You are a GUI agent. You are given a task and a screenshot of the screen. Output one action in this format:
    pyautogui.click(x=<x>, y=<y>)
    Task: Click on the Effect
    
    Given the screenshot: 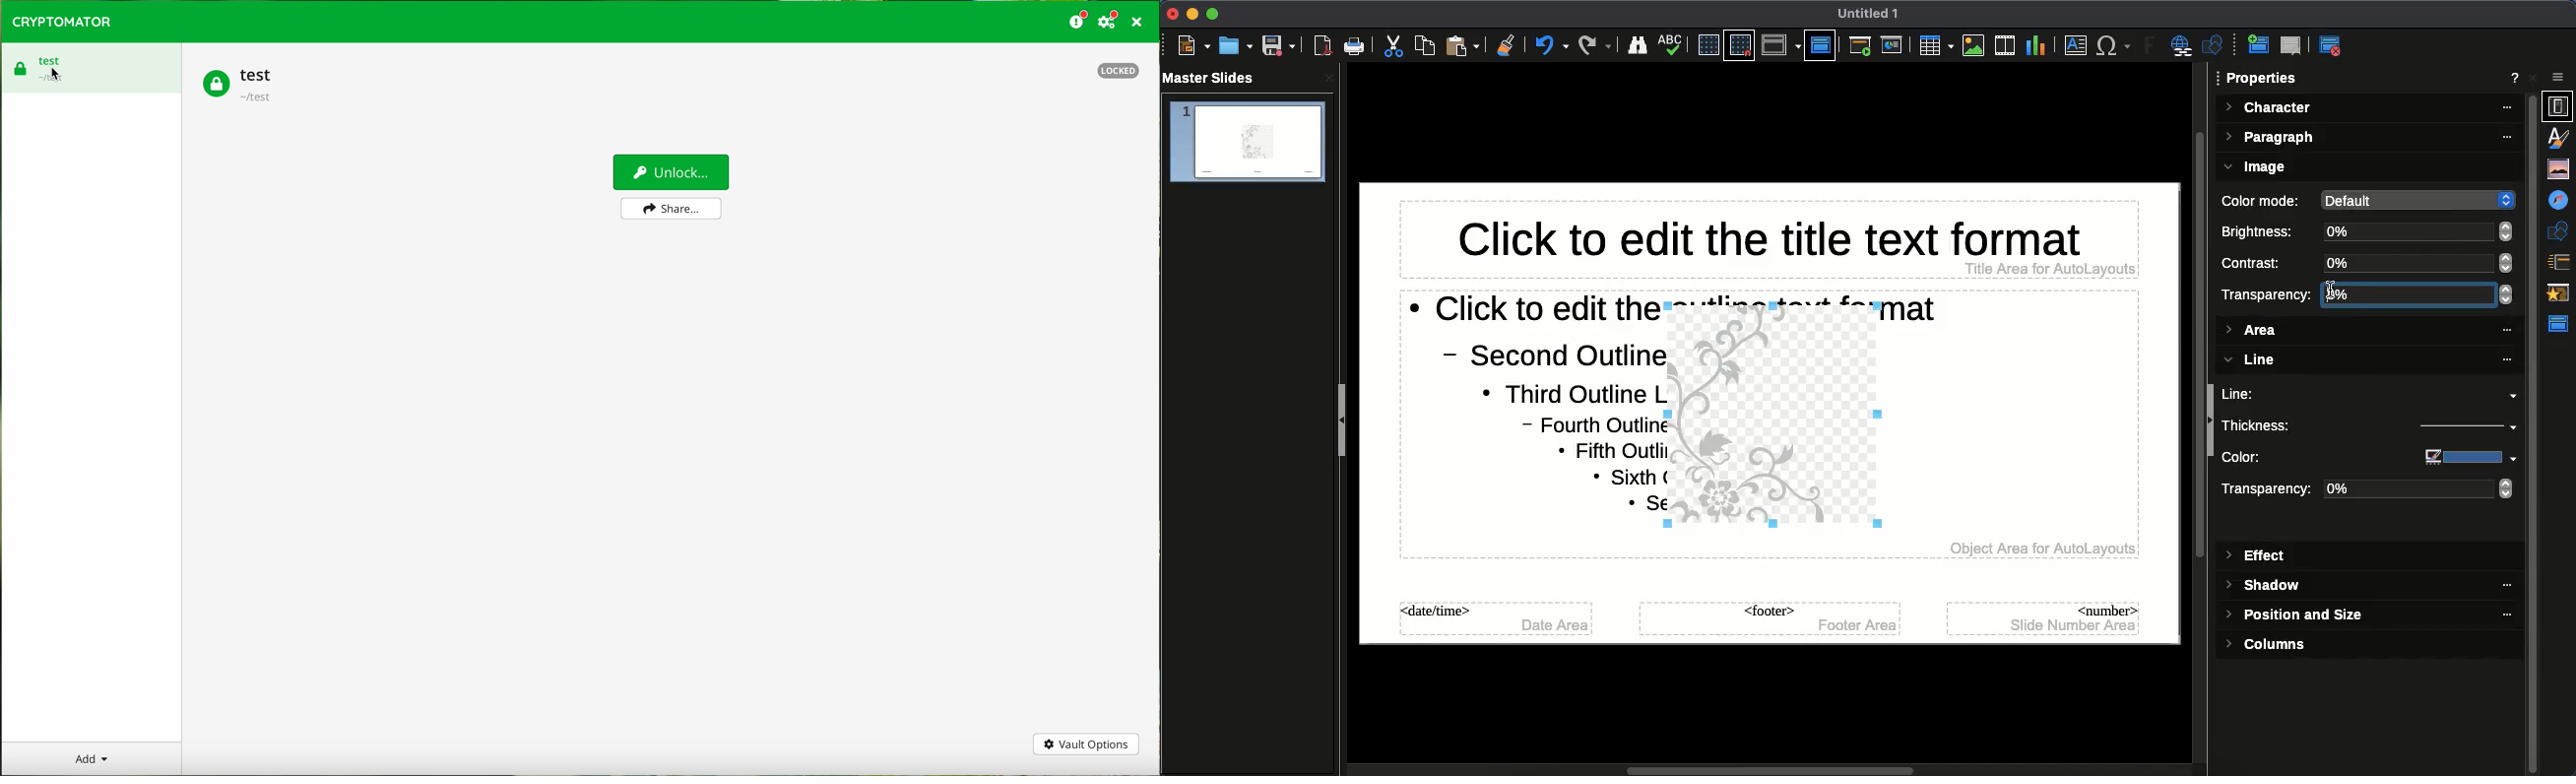 What is the action you would take?
    pyautogui.click(x=2258, y=556)
    